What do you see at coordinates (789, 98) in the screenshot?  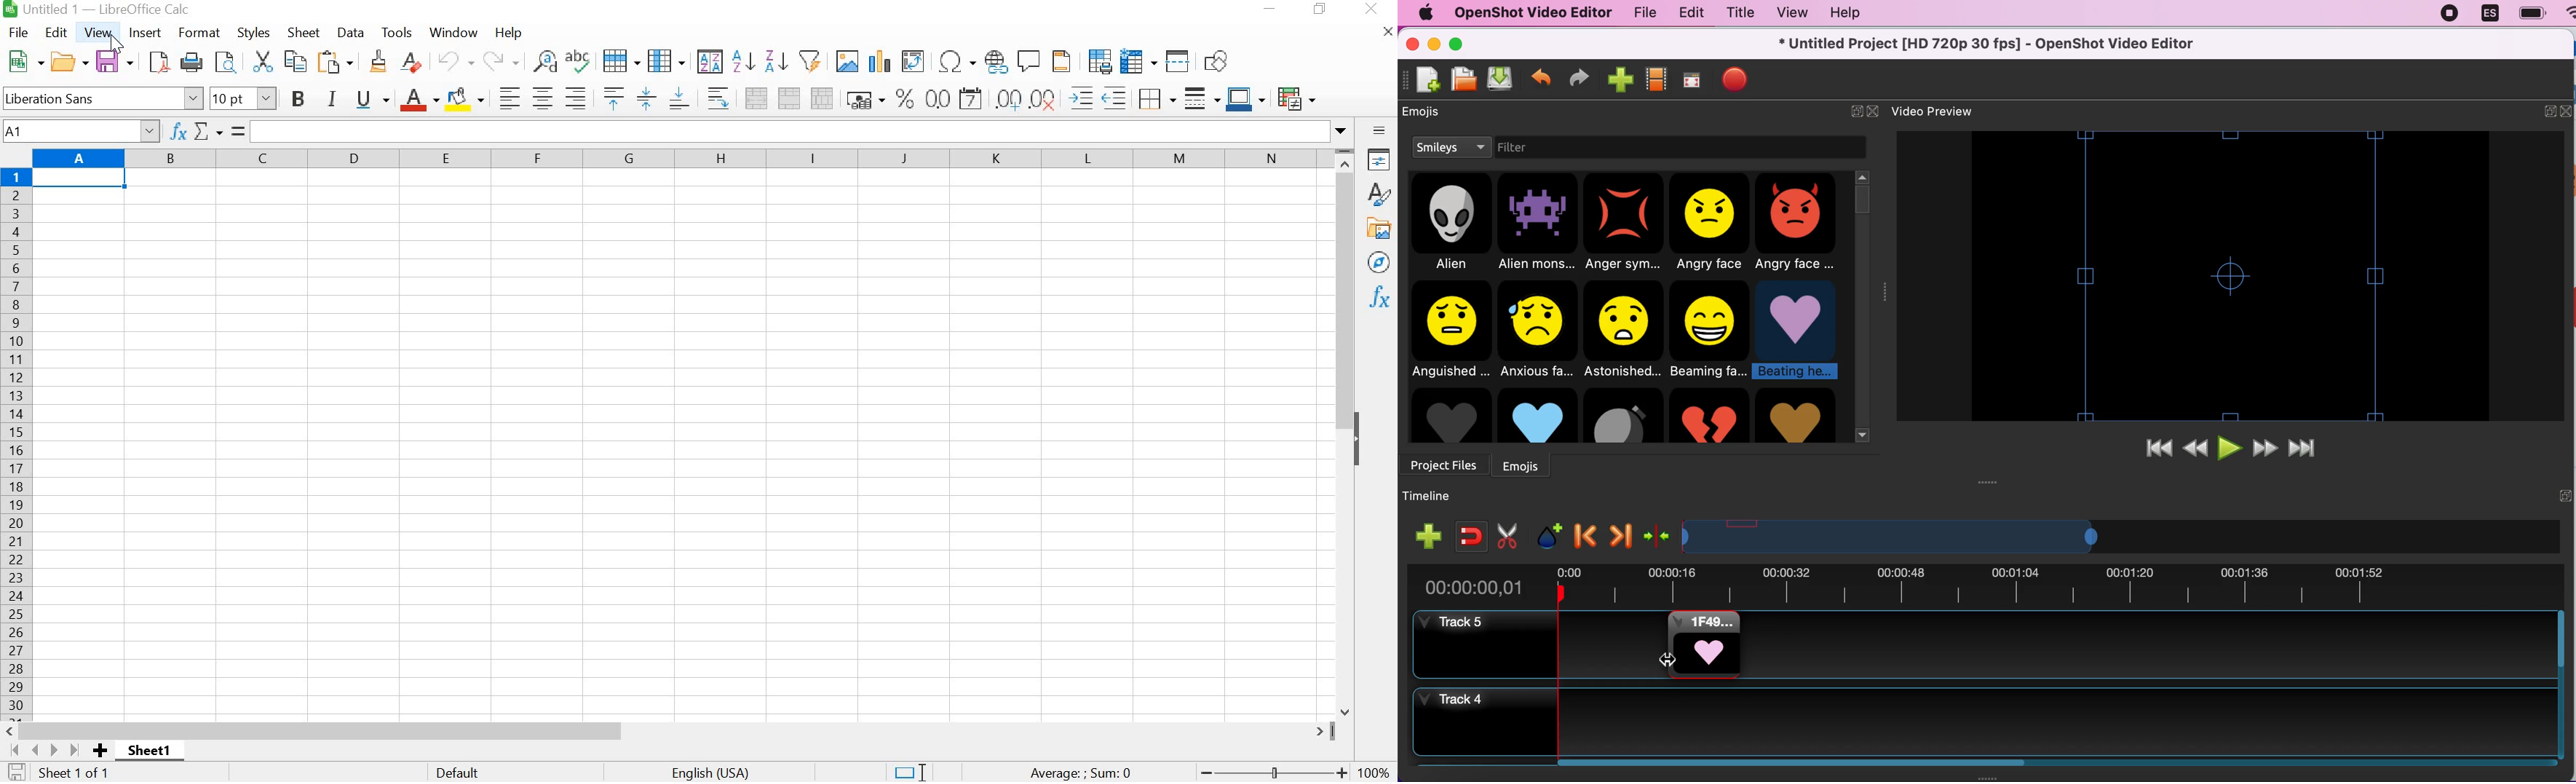 I see `MERGE OR UNMERGE CELLS` at bounding box center [789, 98].